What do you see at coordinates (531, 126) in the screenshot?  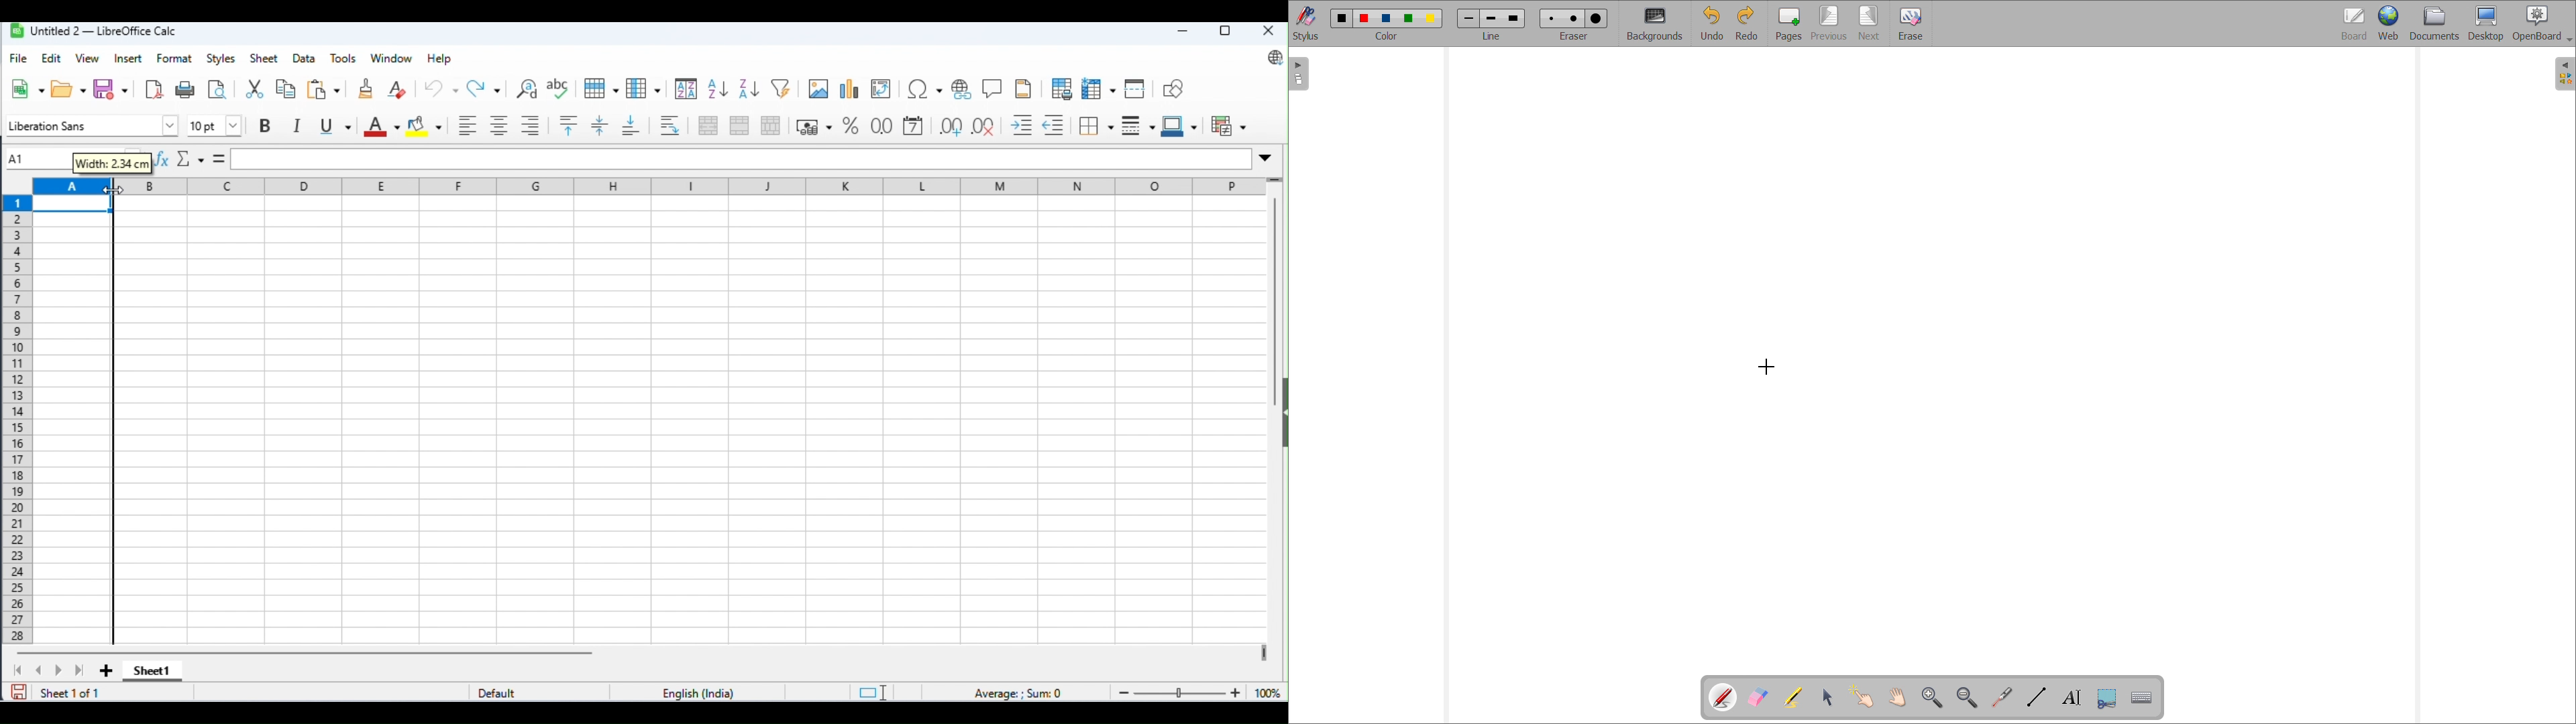 I see `align right` at bounding box center [531, 126].